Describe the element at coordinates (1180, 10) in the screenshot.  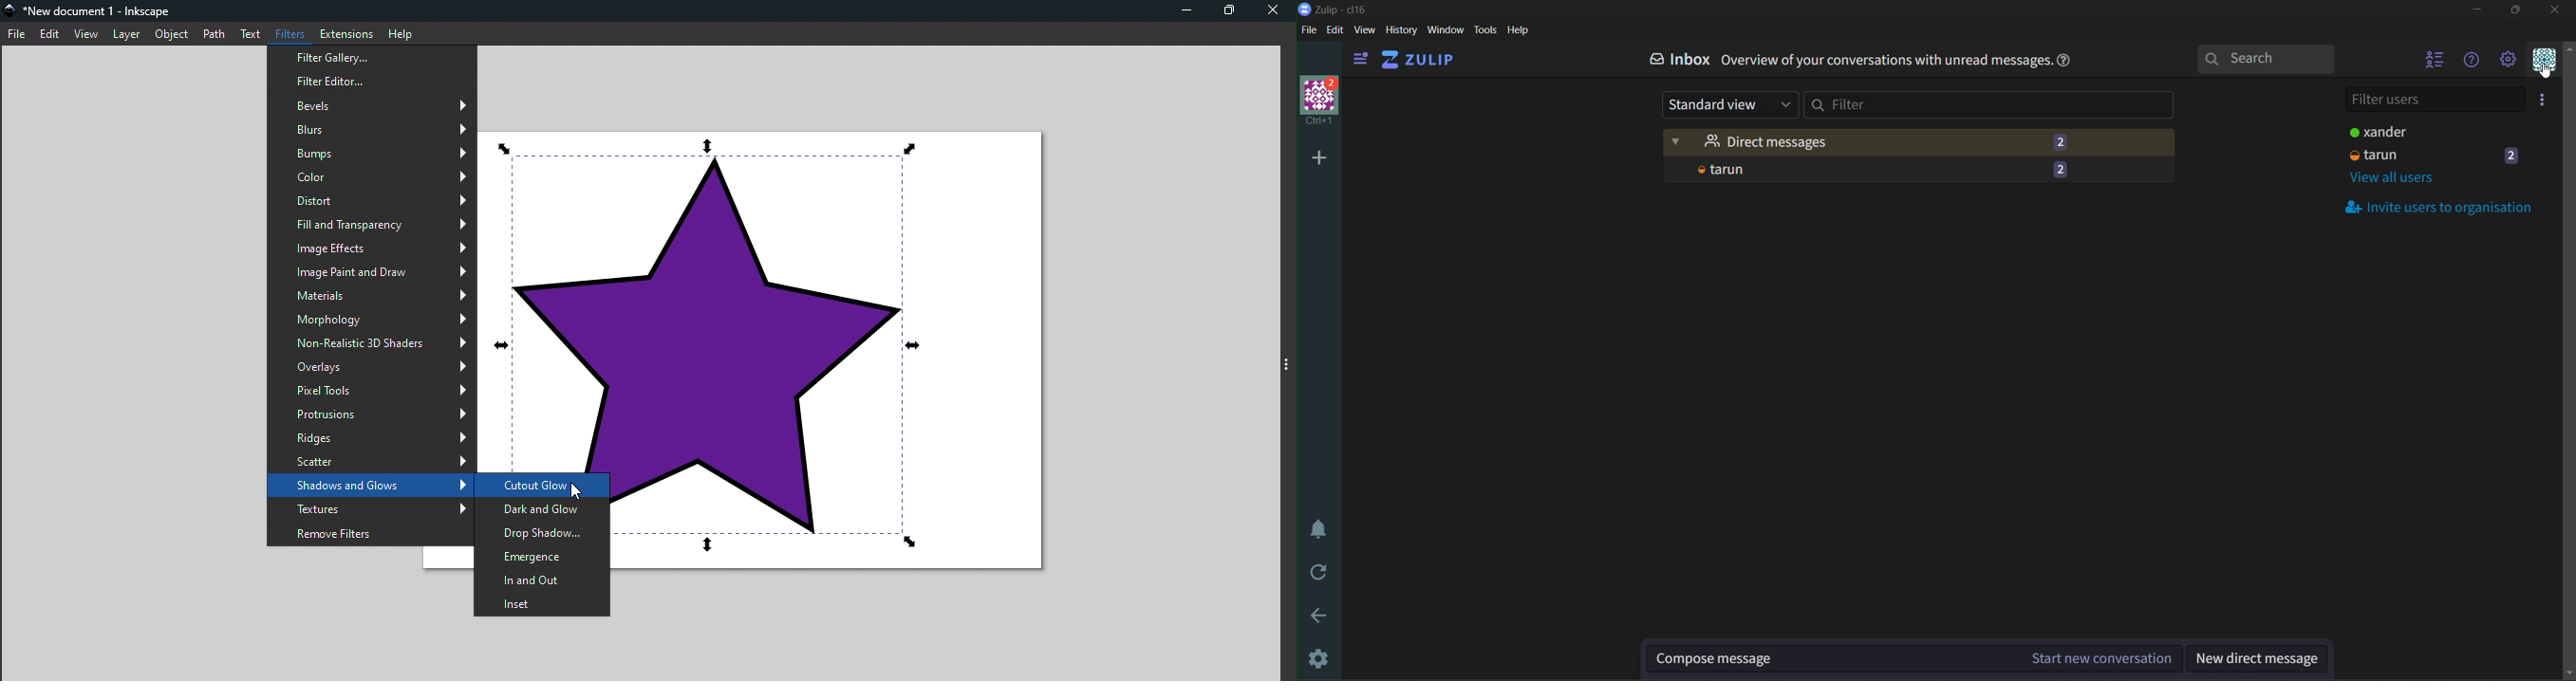
I see `Minimize` at that location.